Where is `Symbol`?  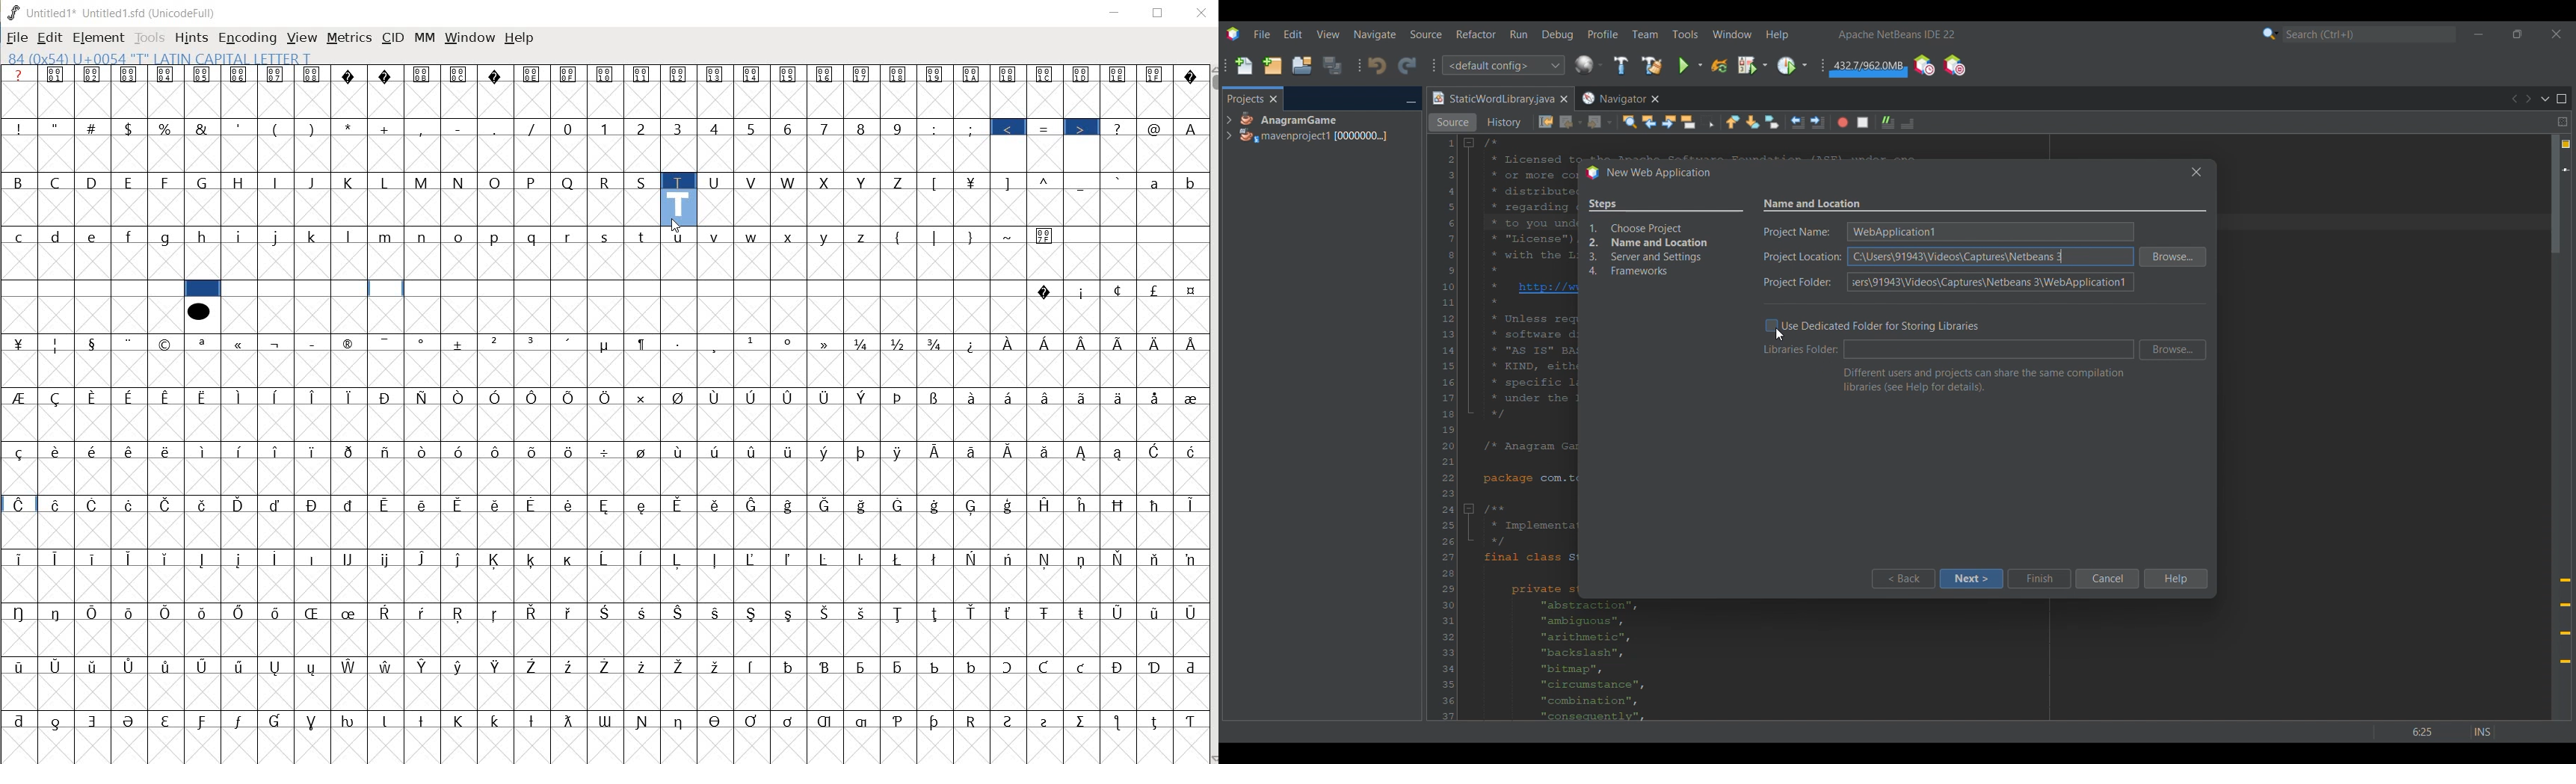 Symbol is located at coordinates (975, 452).